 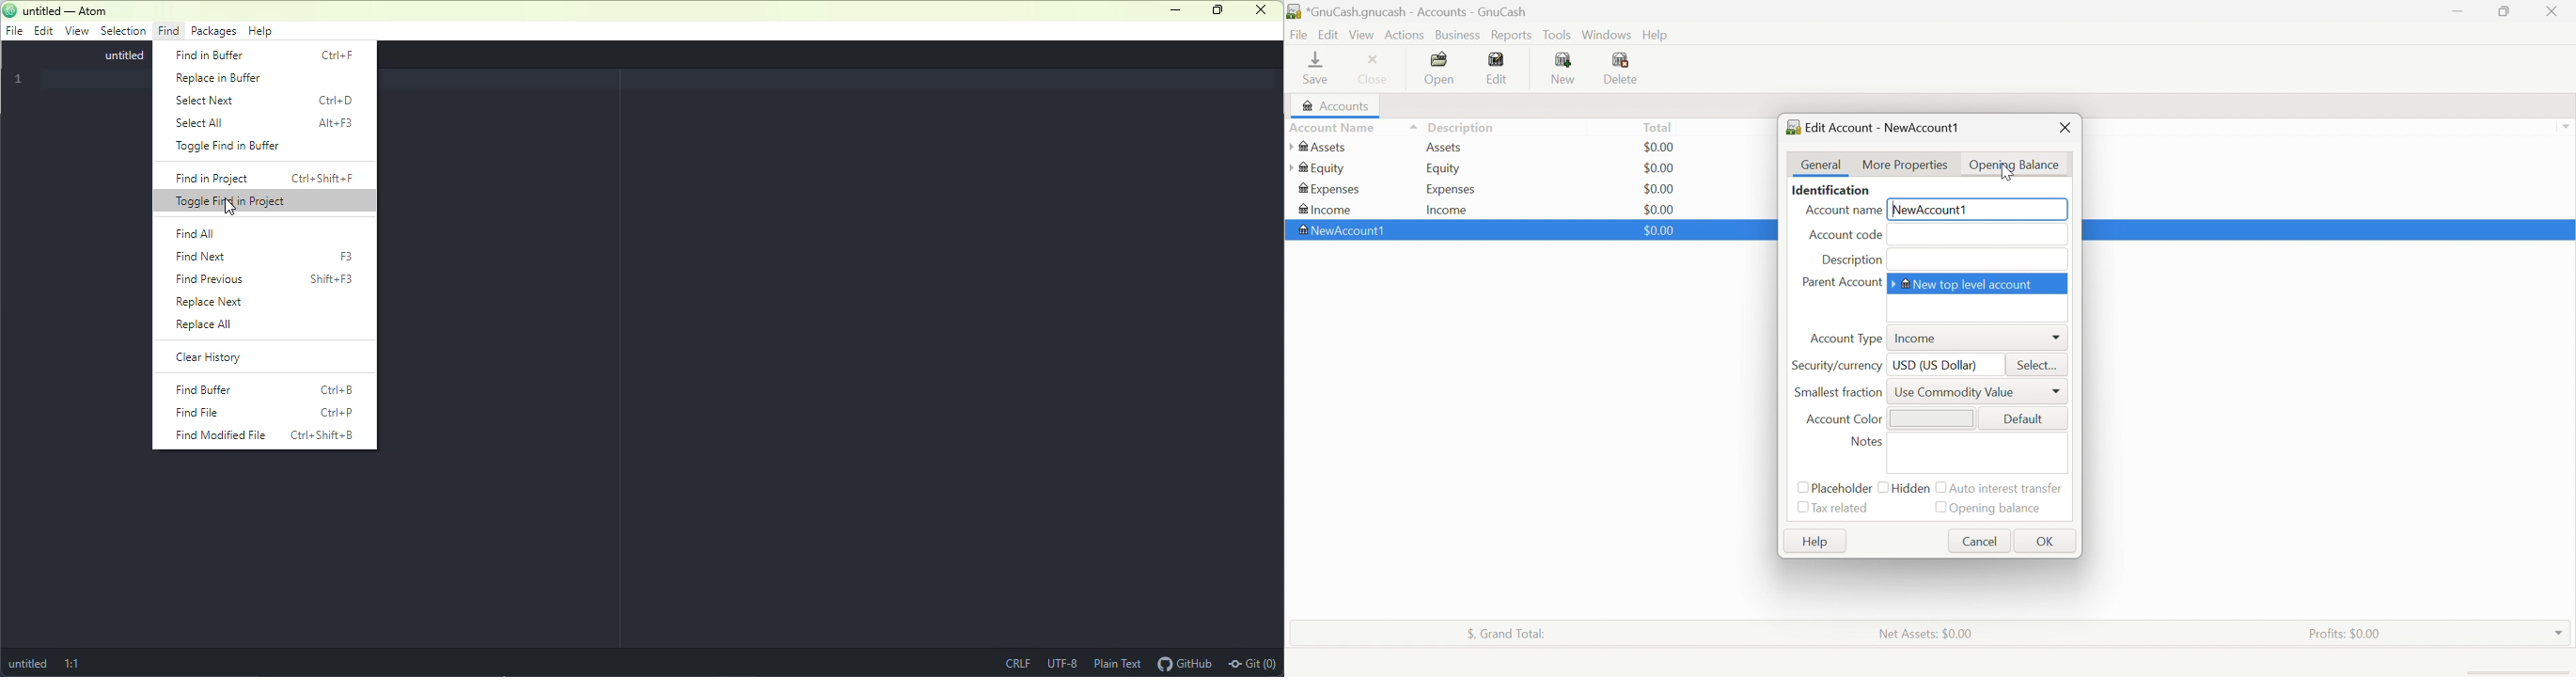 I want to click on Expenses, so click(x=1331, y=189).